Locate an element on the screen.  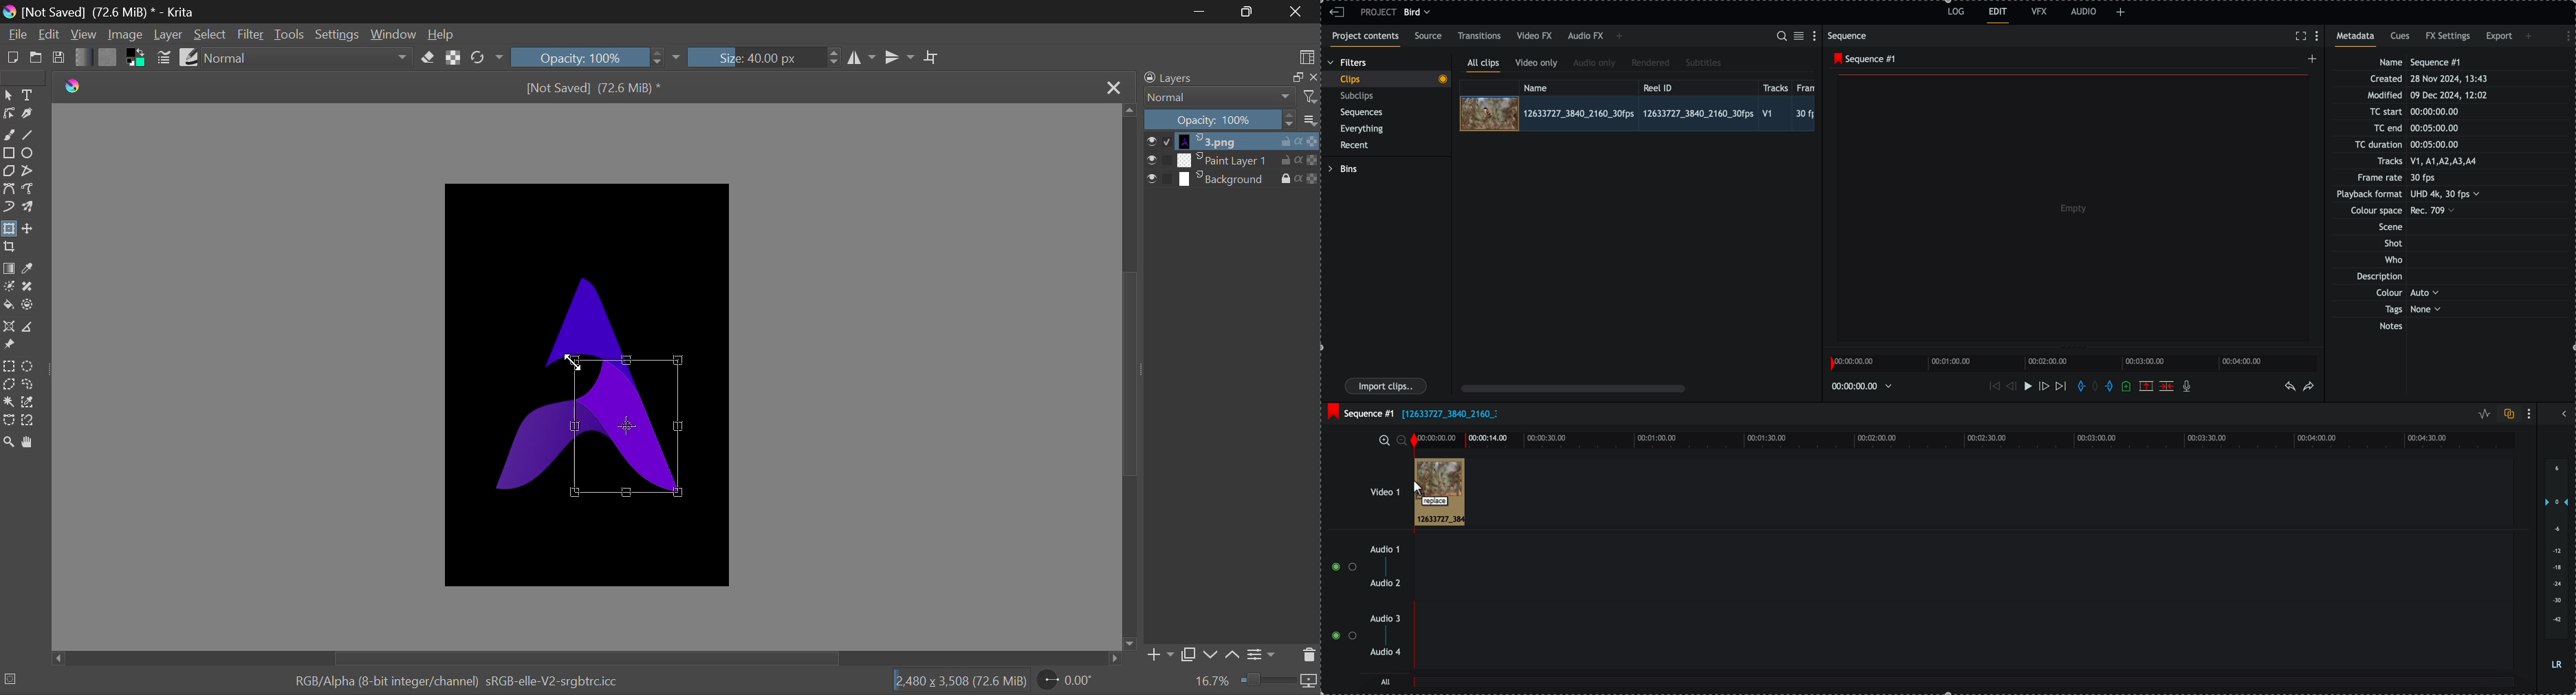
scroll bar is located at coordinates (1573, 388).